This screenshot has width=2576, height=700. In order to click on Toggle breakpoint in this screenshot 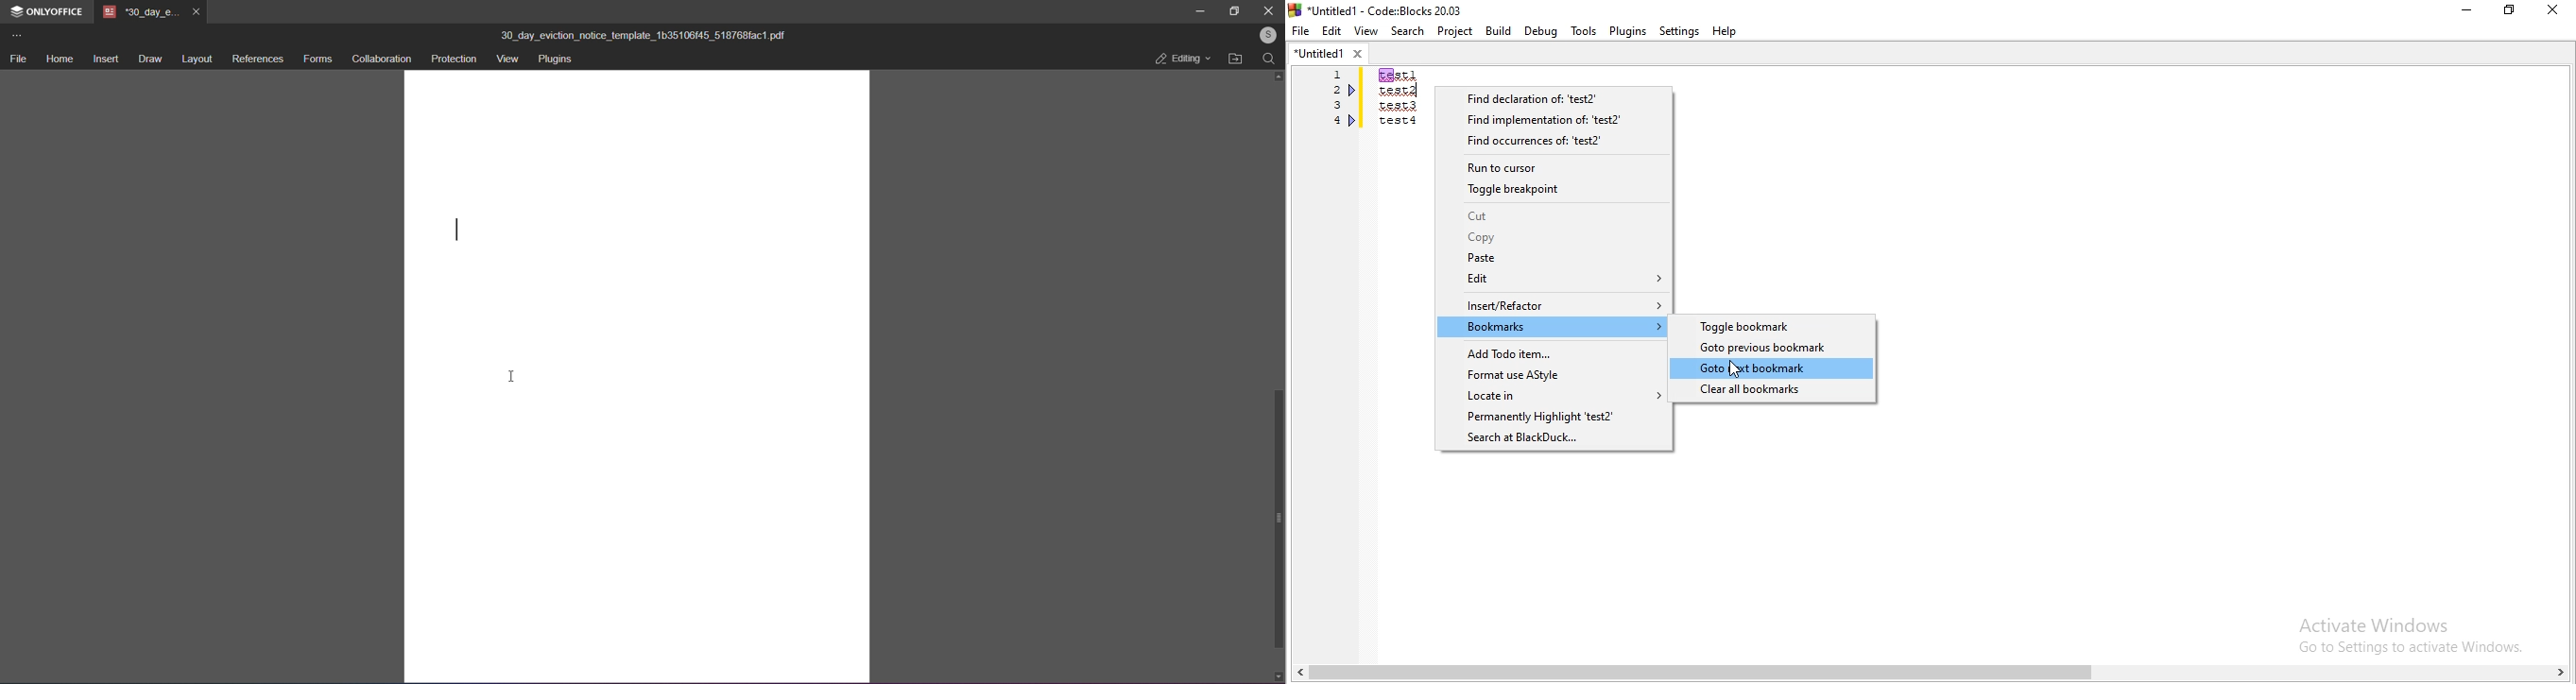, I will do `click(1554, 193)`.